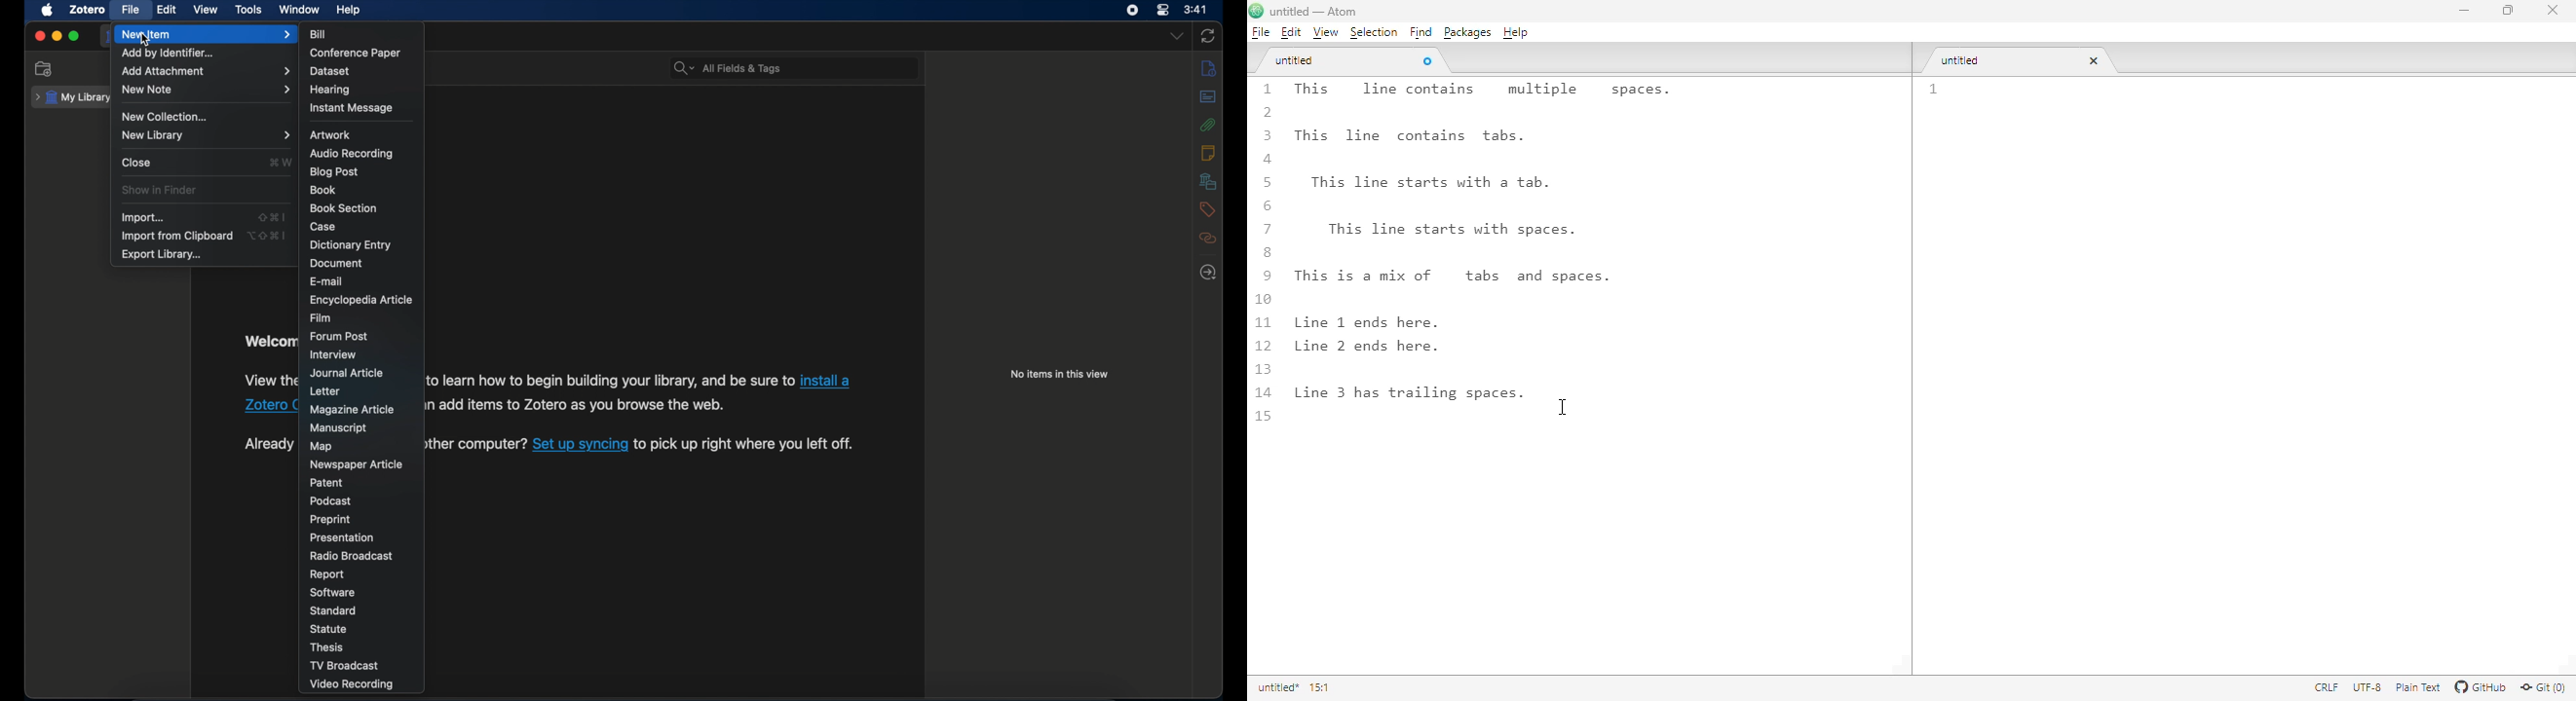 The width and height of the screenshot is (2576, 728). What do you see at coordinates (342, 538) in the screenshot?
I see `presentation` at bounding box center [342, 538].